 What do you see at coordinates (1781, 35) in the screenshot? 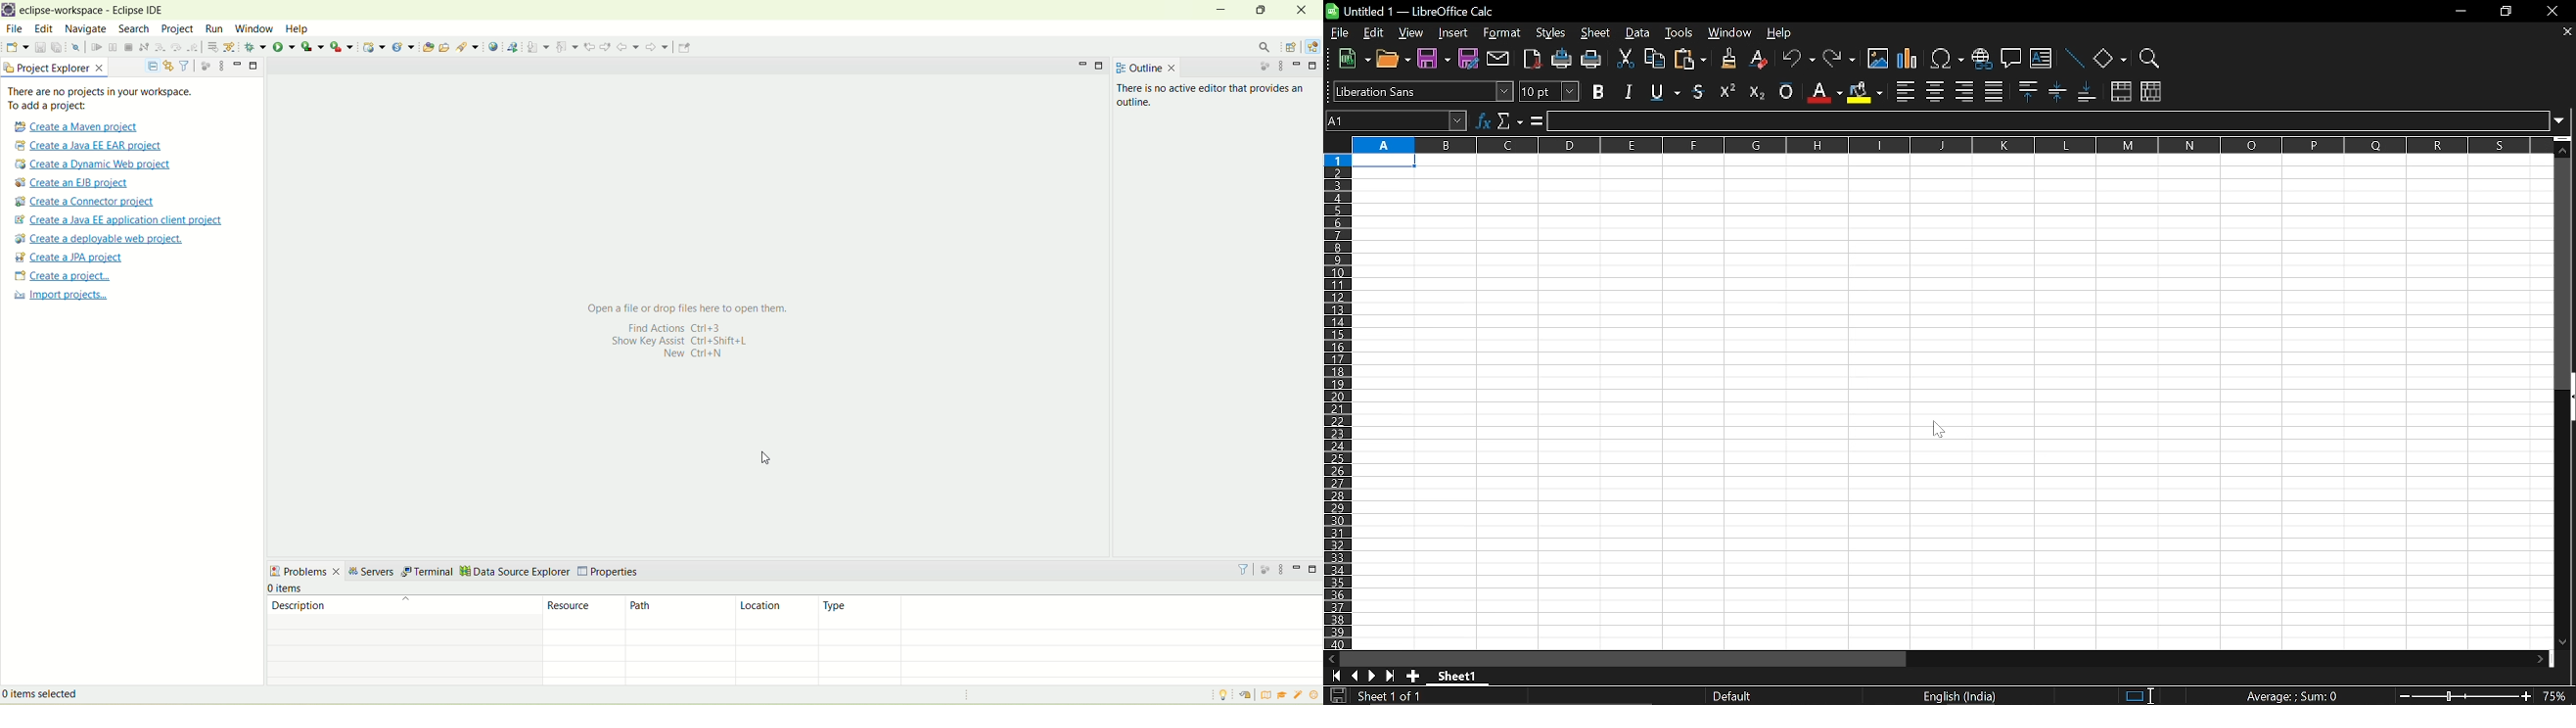
I see `help` at bounding box center [1781, 35].